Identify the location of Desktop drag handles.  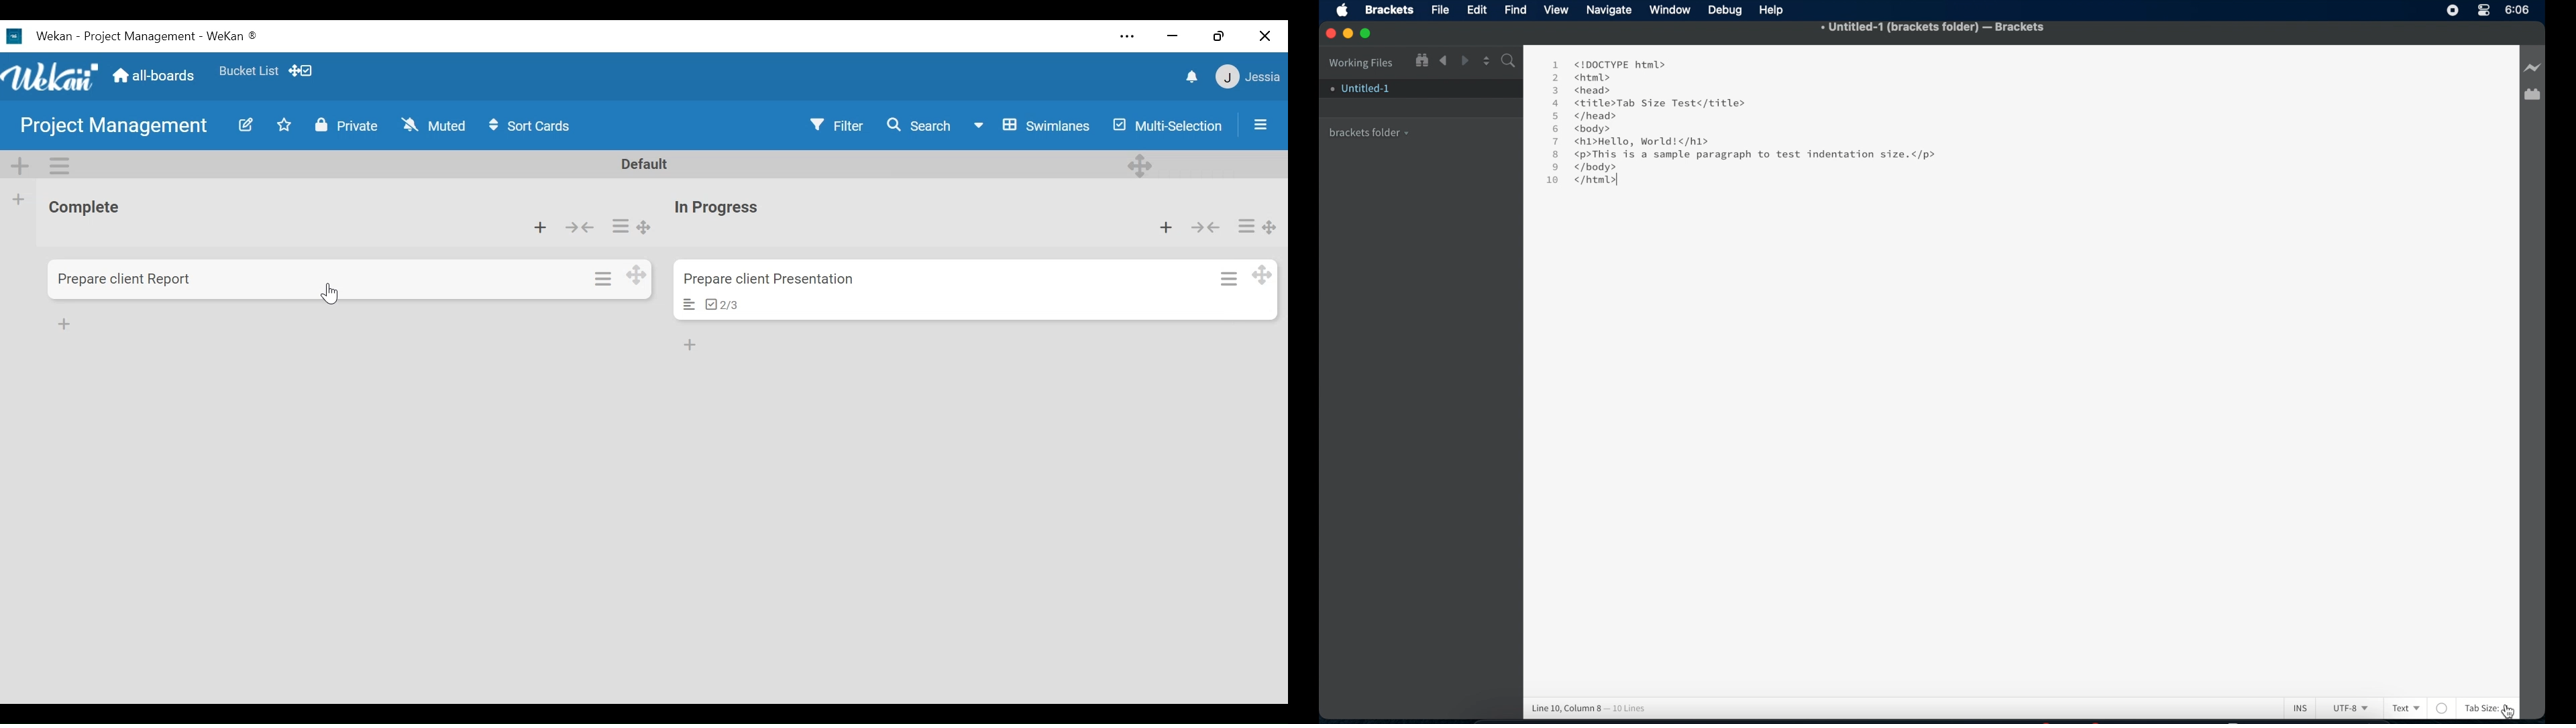
(635, 275).